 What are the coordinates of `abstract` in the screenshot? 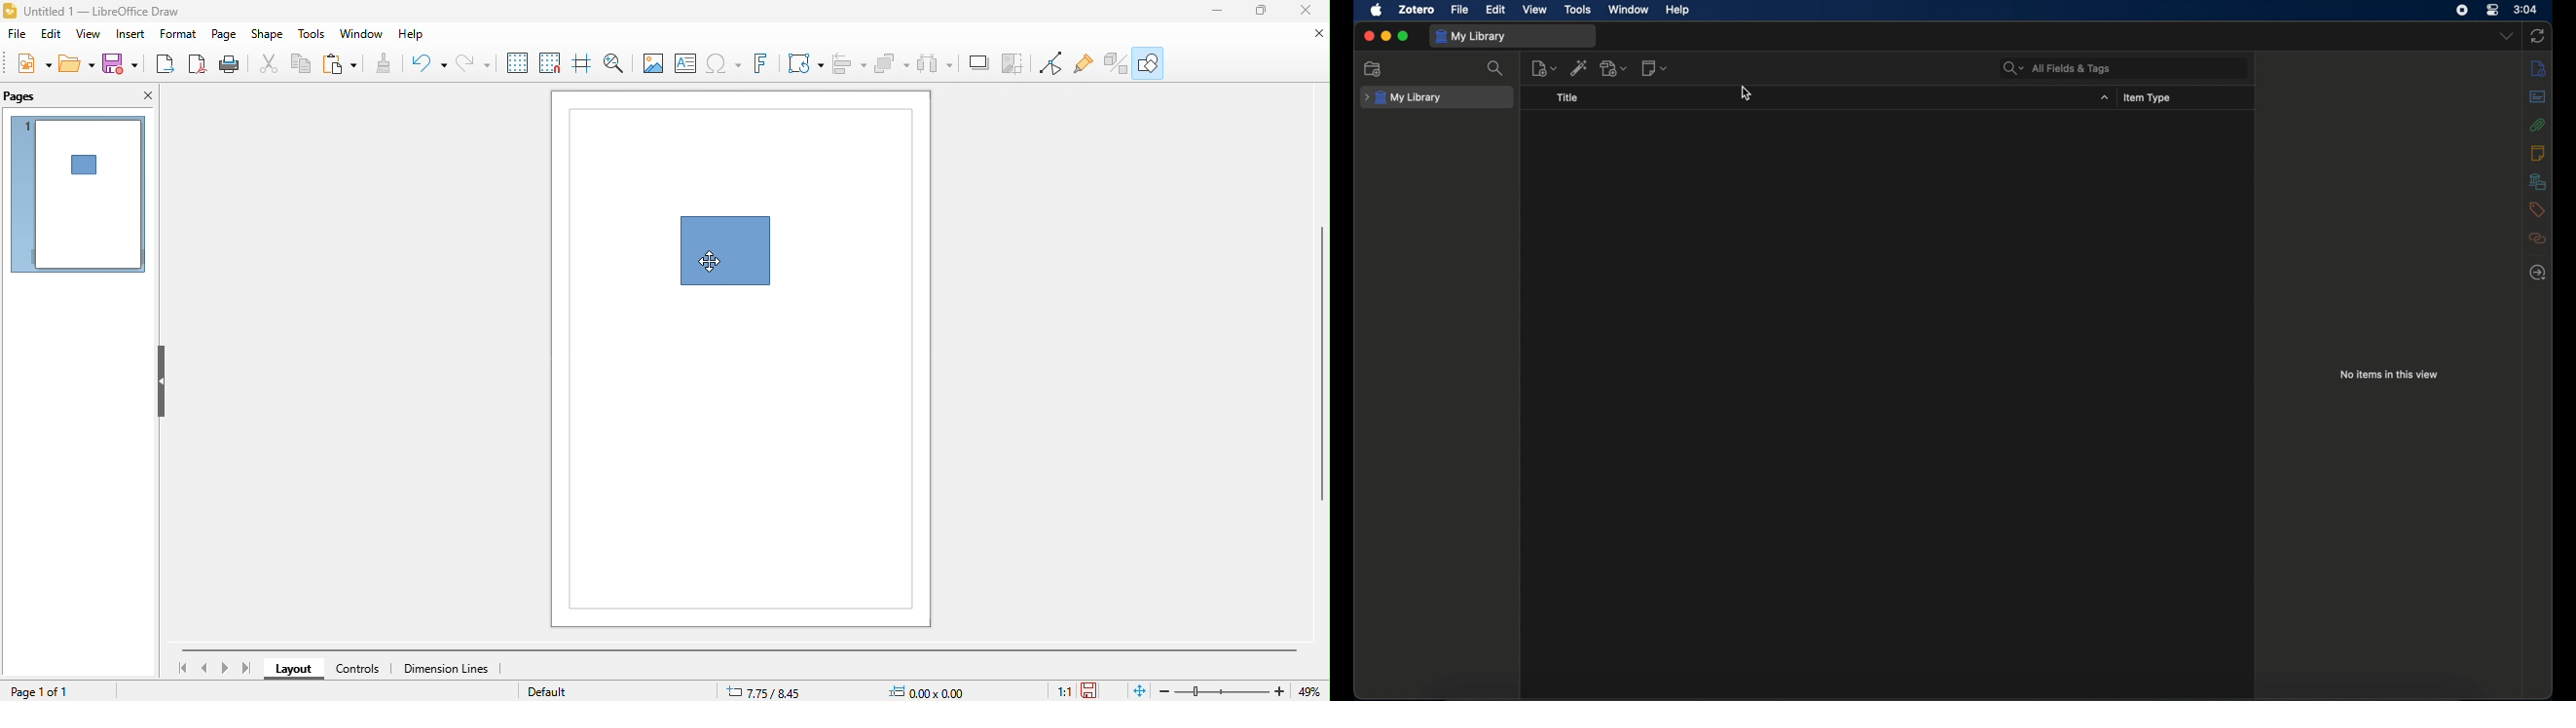 It's located at (2537, 96).